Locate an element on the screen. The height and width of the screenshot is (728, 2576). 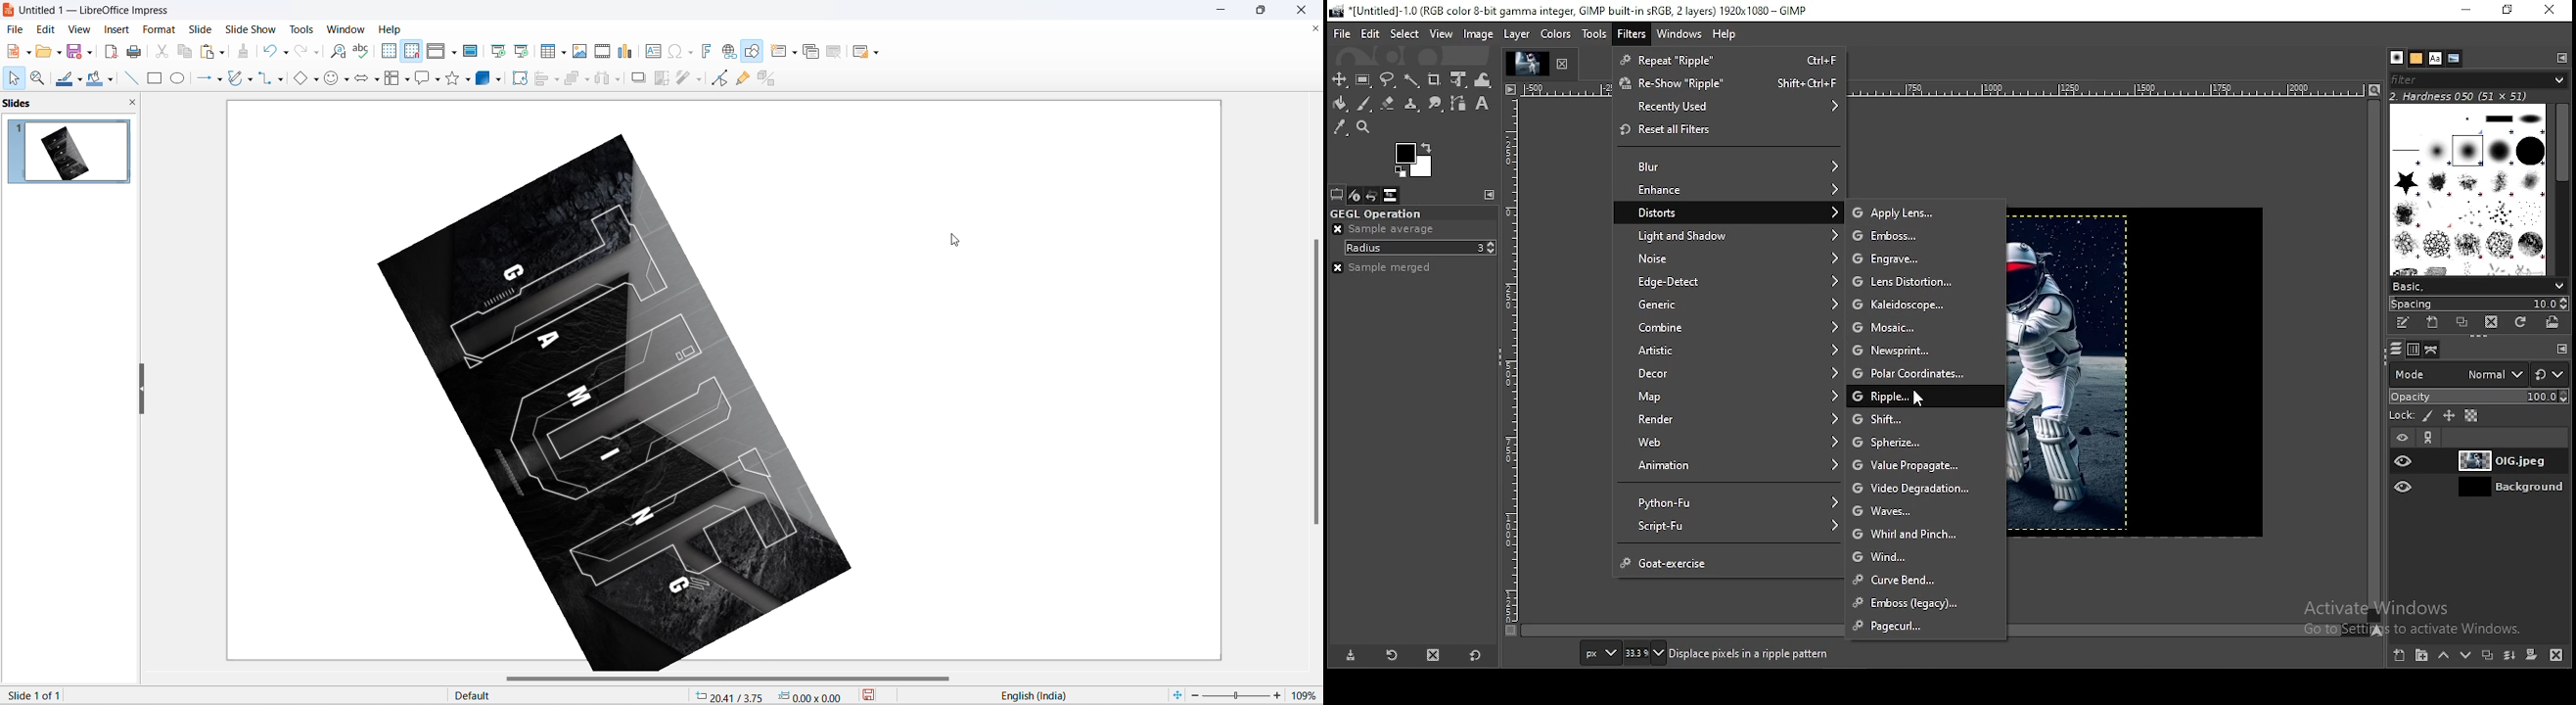
align is located at coordinates (543, 79).